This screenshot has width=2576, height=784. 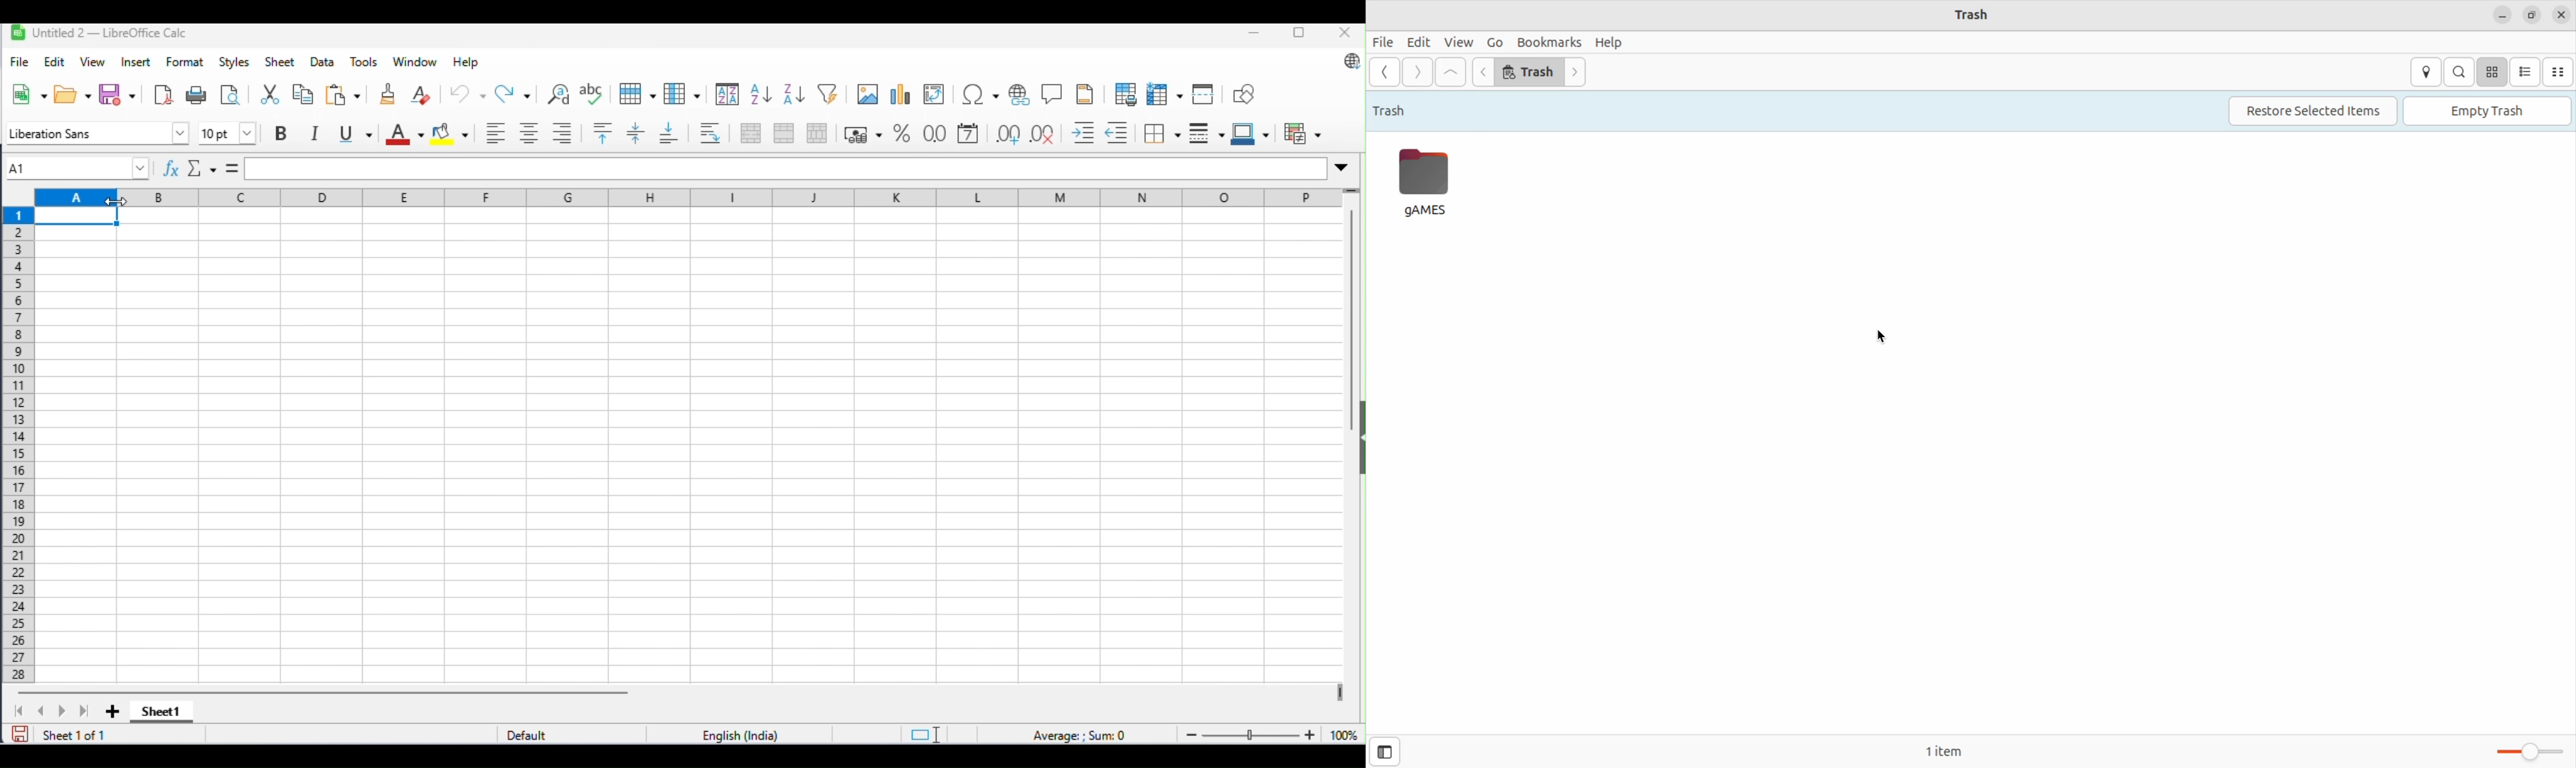 What do you see at coordinates (1417, 73) in the screenshot?
I see `Go forward` at bounding box center [1417, 73].